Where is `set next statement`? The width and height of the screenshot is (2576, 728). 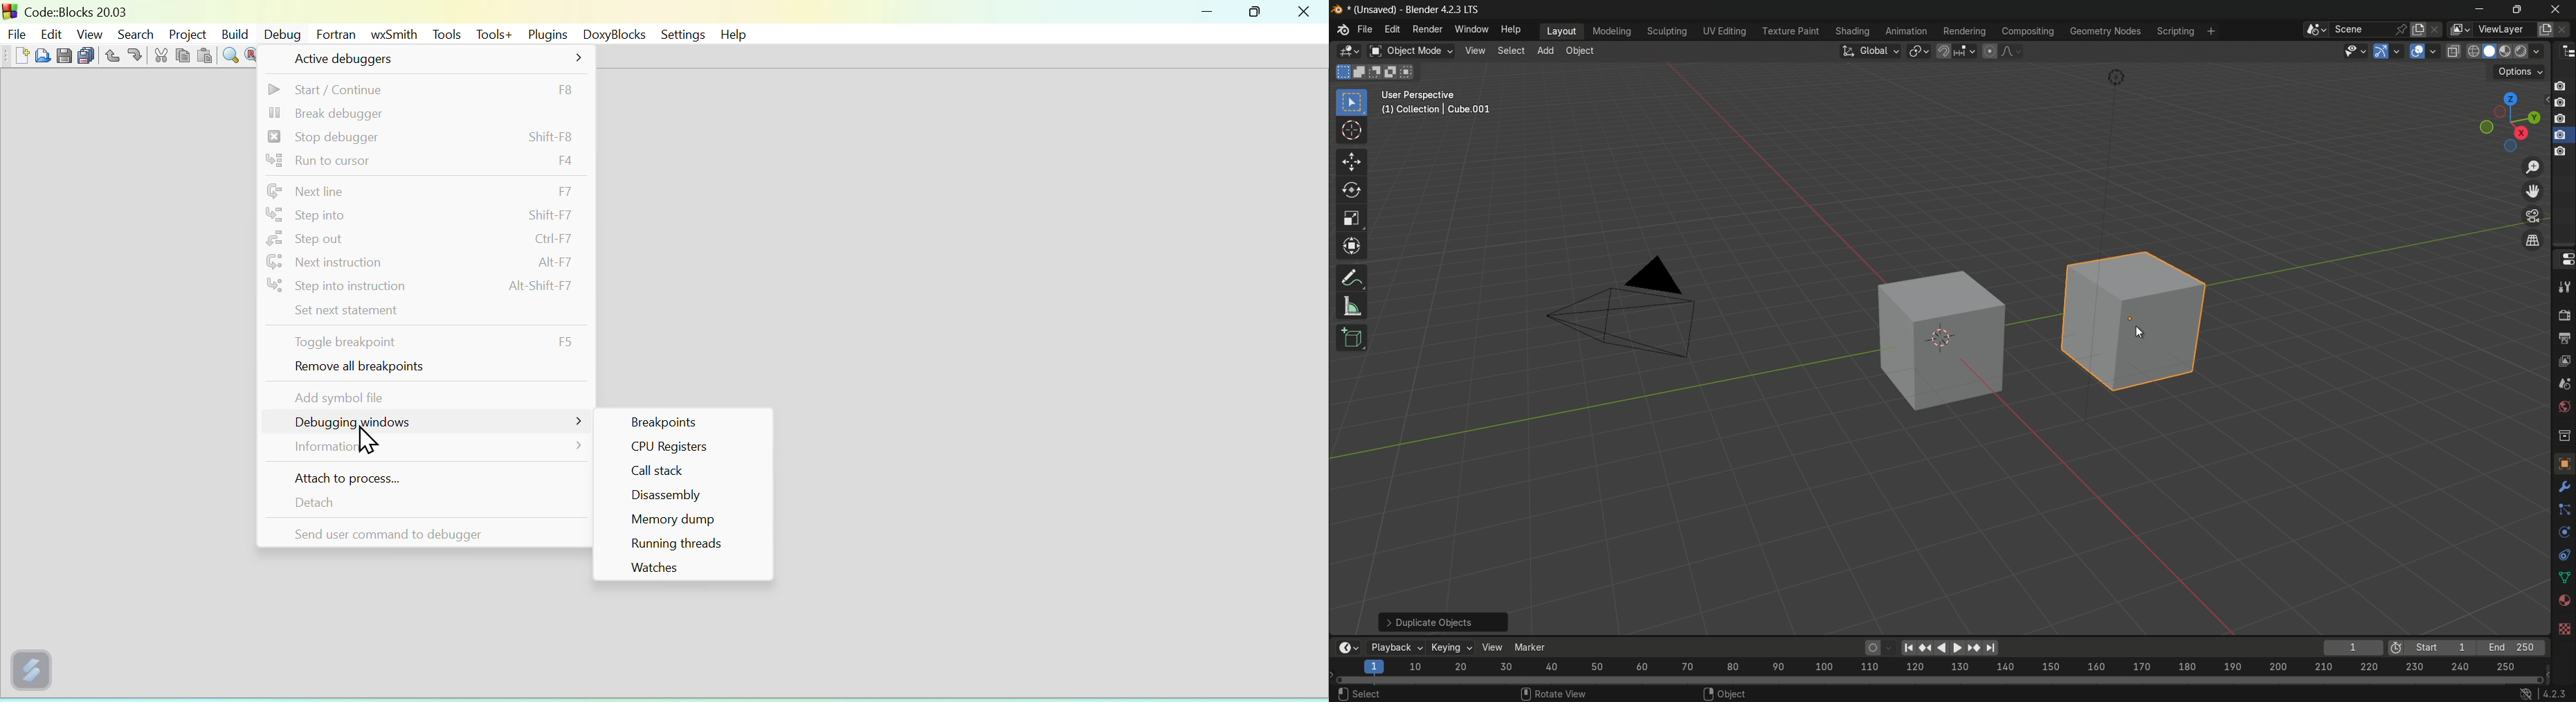 set next statement is located at coordinates (424, 312).